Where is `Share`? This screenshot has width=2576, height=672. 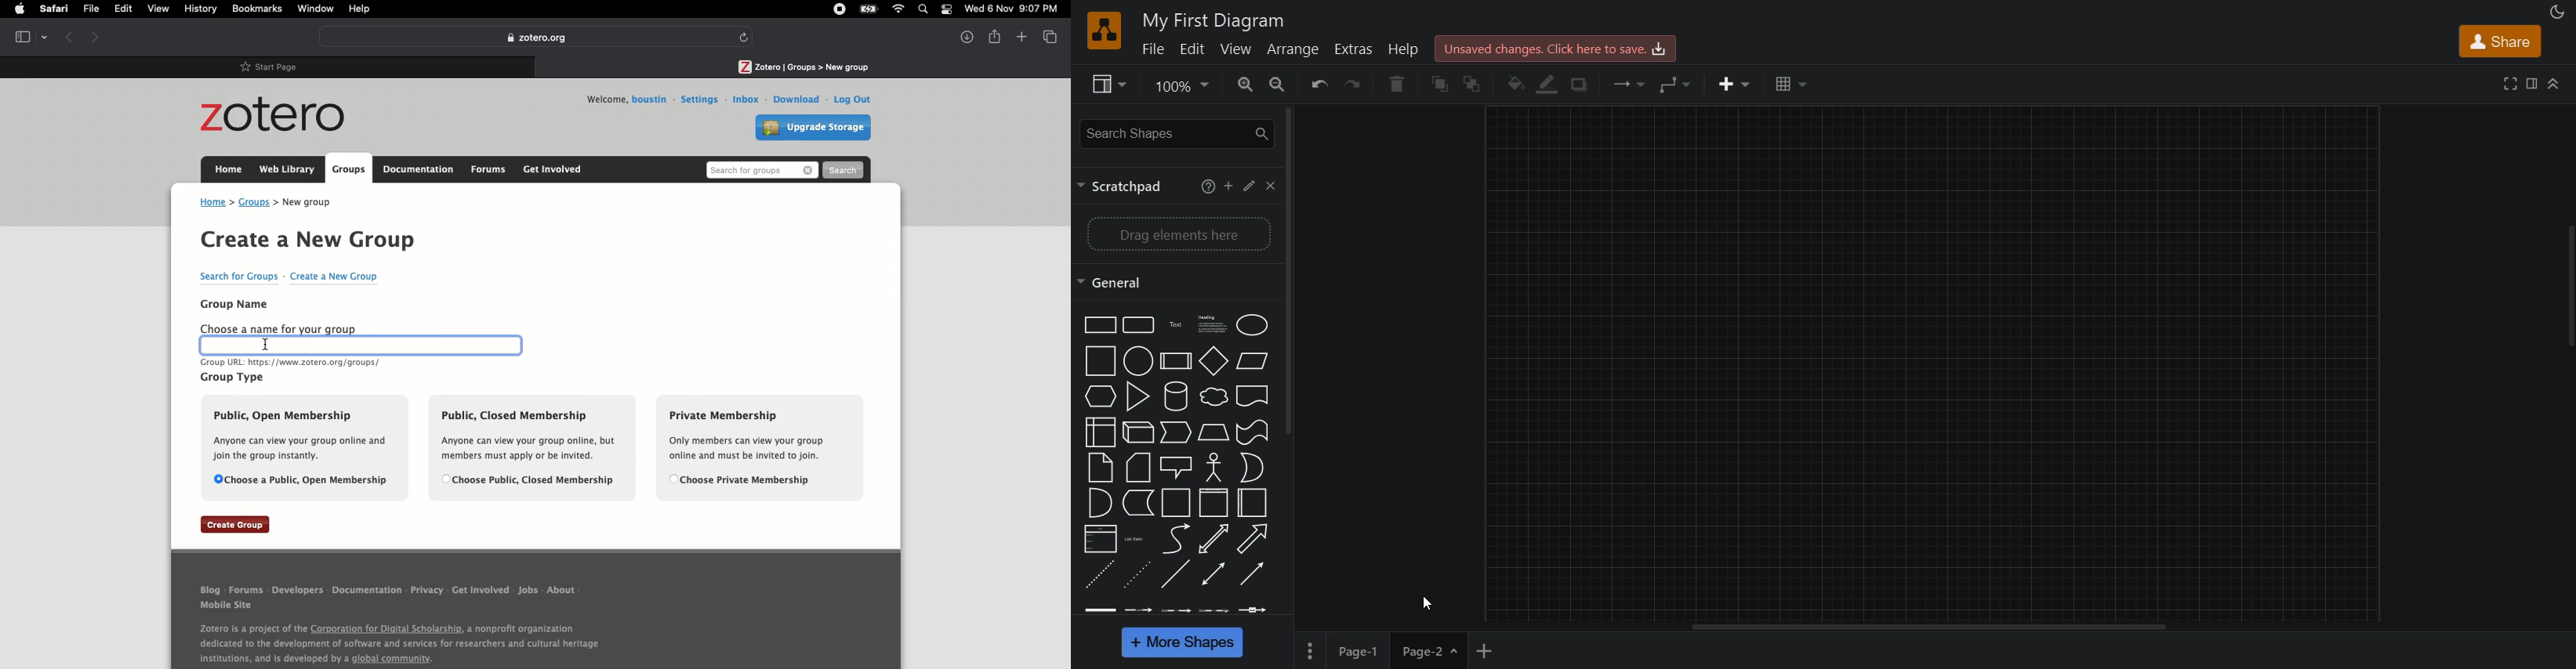 Share is located at coordinates (995, 36).